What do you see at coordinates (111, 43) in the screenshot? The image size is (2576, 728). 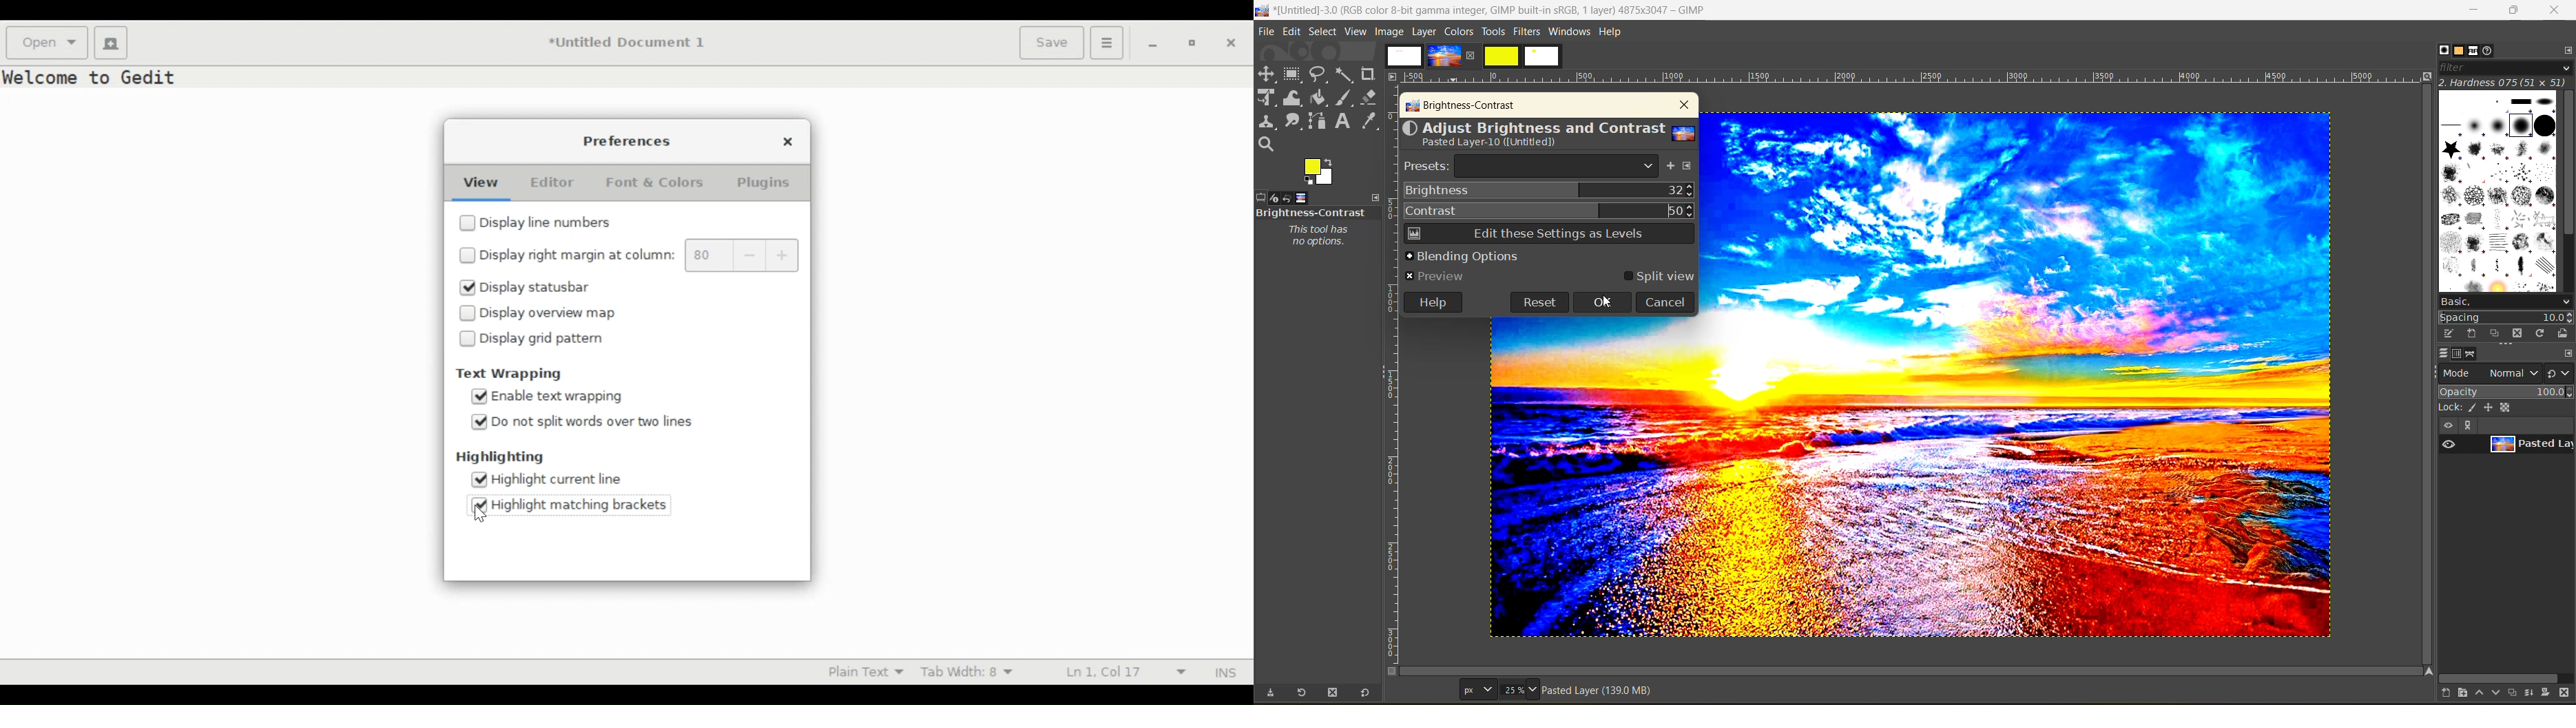 I see `Create a new document` at bounding box center [111, 43].